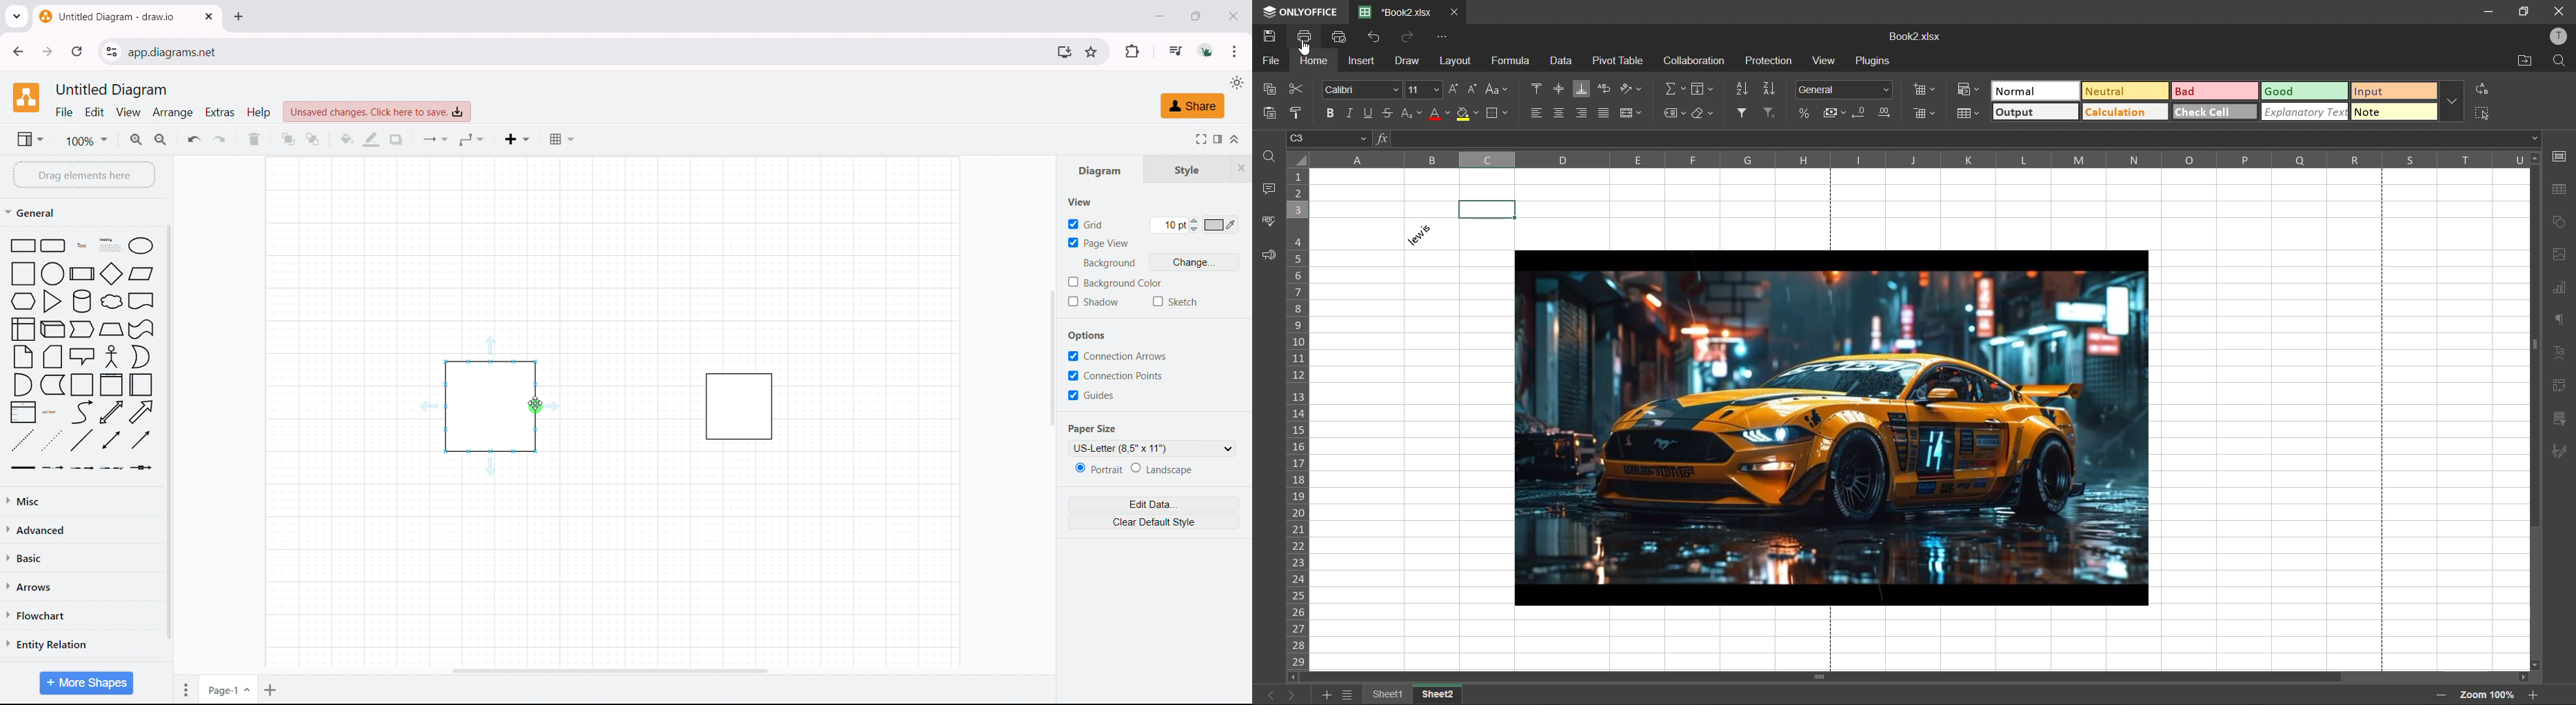  I want to click on align left, so click(1537, 112).